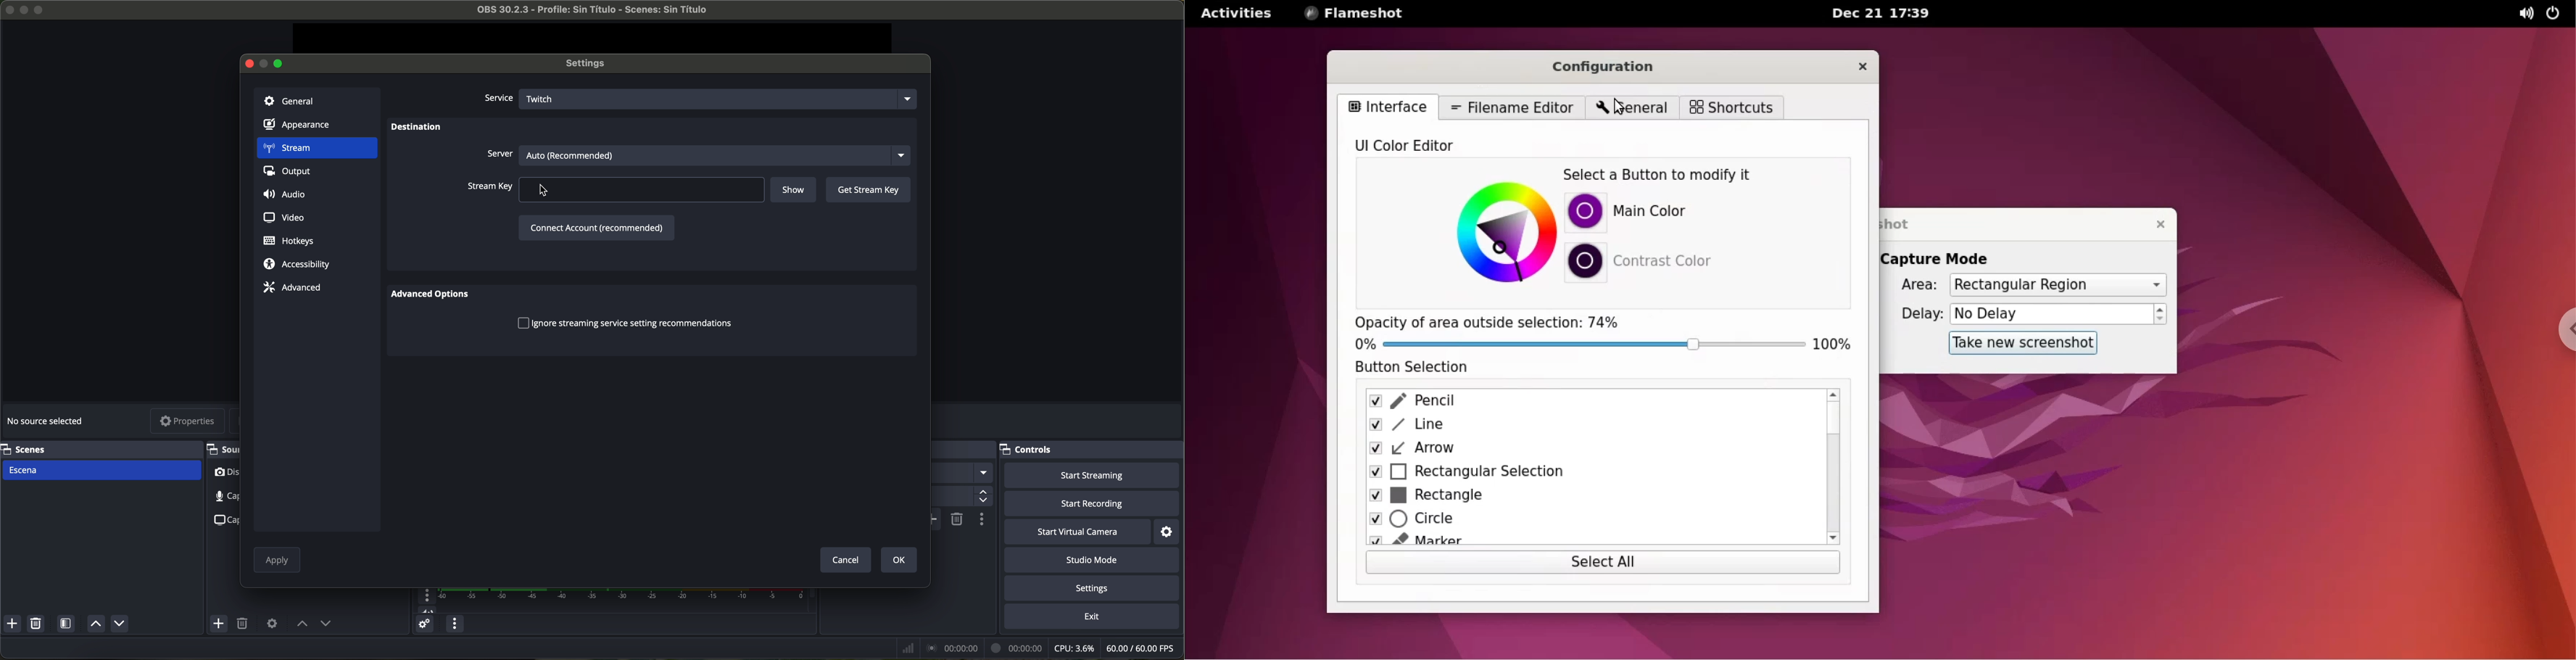 This screenshot has height=672, width=2576. Describe the element at coordinates (249, 63) in the screenshot. I see `close window` at that location.